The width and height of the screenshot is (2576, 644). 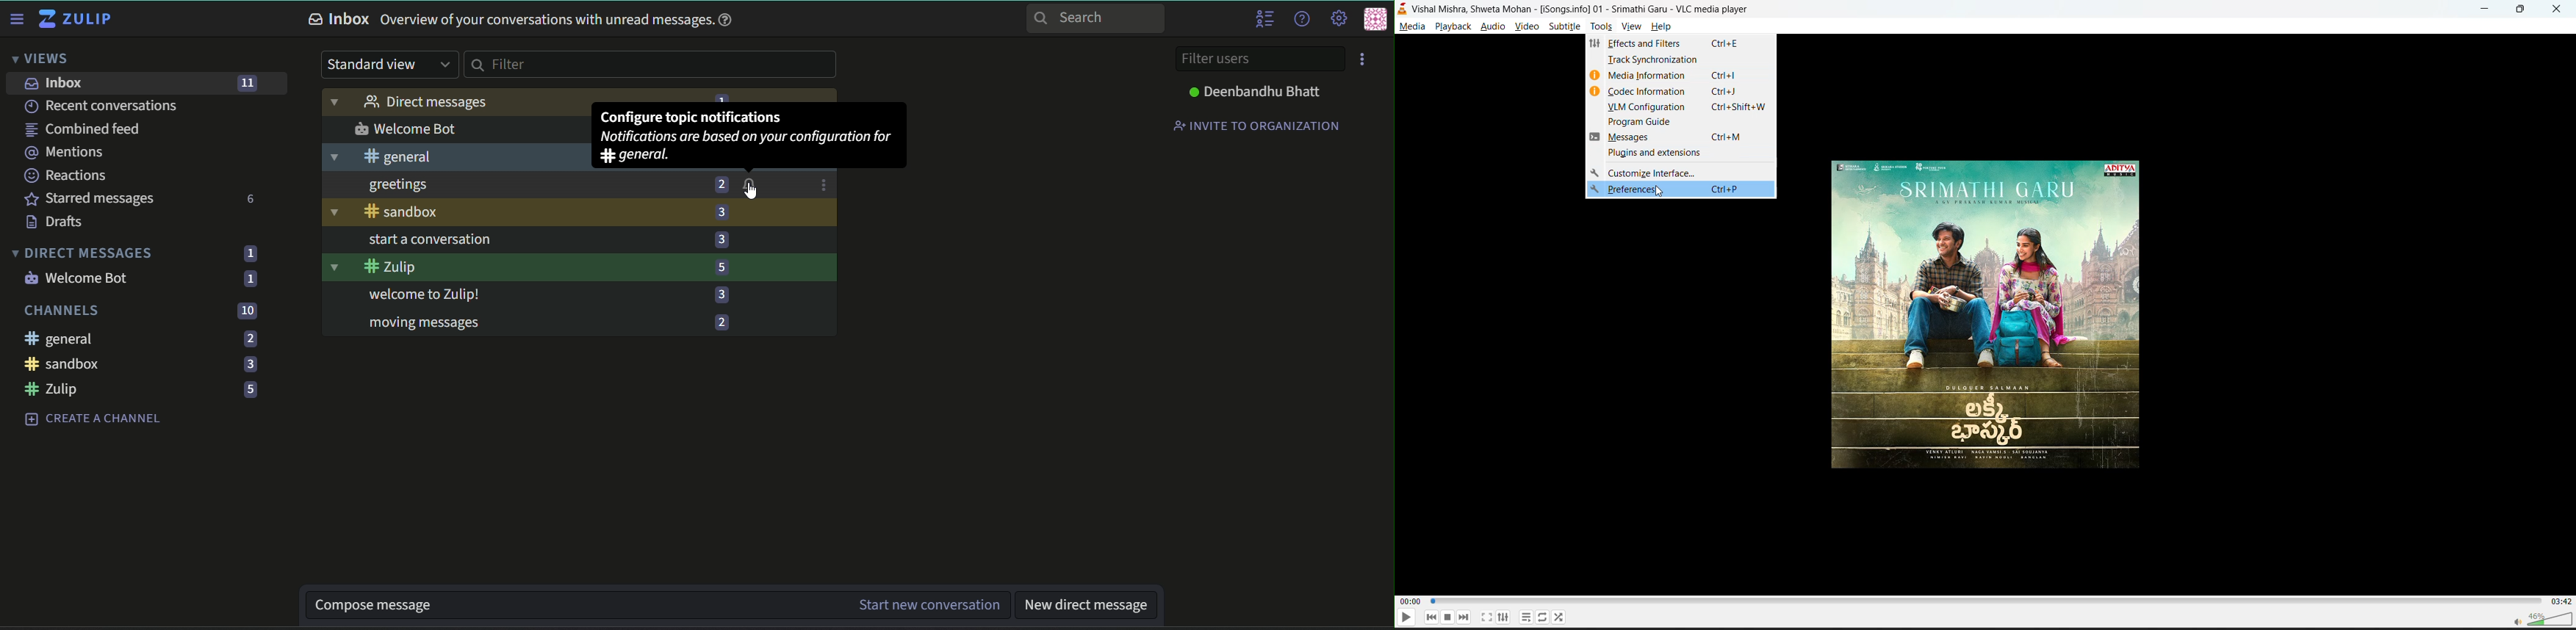 What do you see at coordinates (249, 254) in the screenshot?
I see `numbers` at bounding box center [249, 254].